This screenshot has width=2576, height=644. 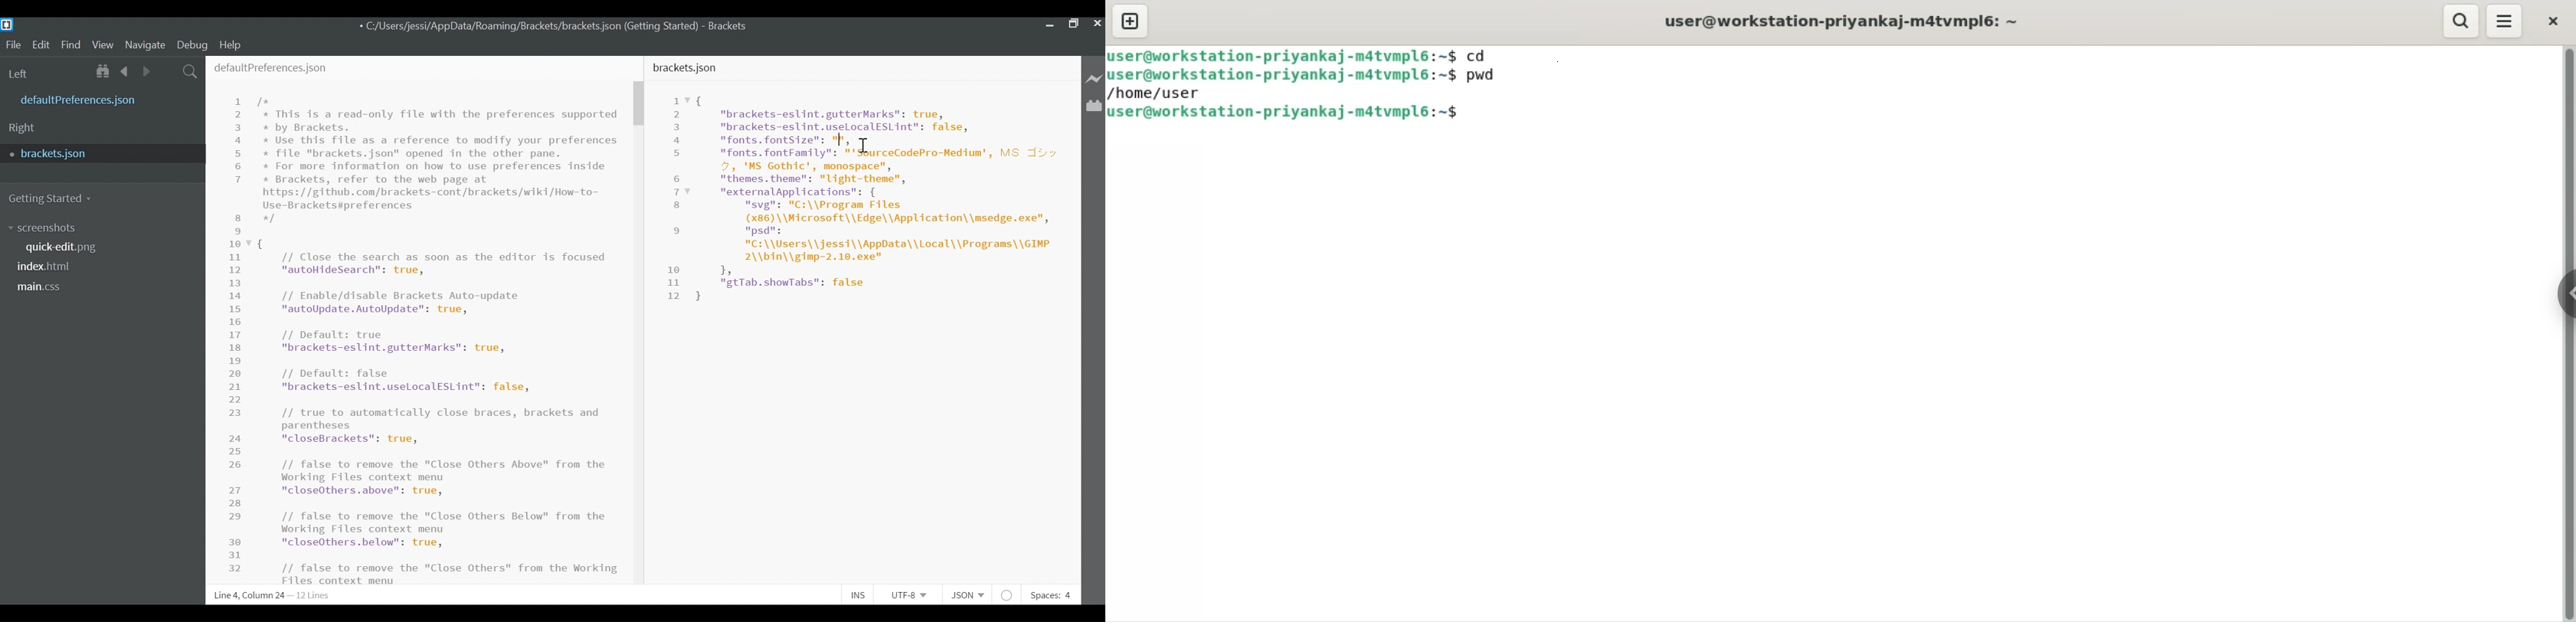 I want to click on Navigate, so click(x=145, y=45).